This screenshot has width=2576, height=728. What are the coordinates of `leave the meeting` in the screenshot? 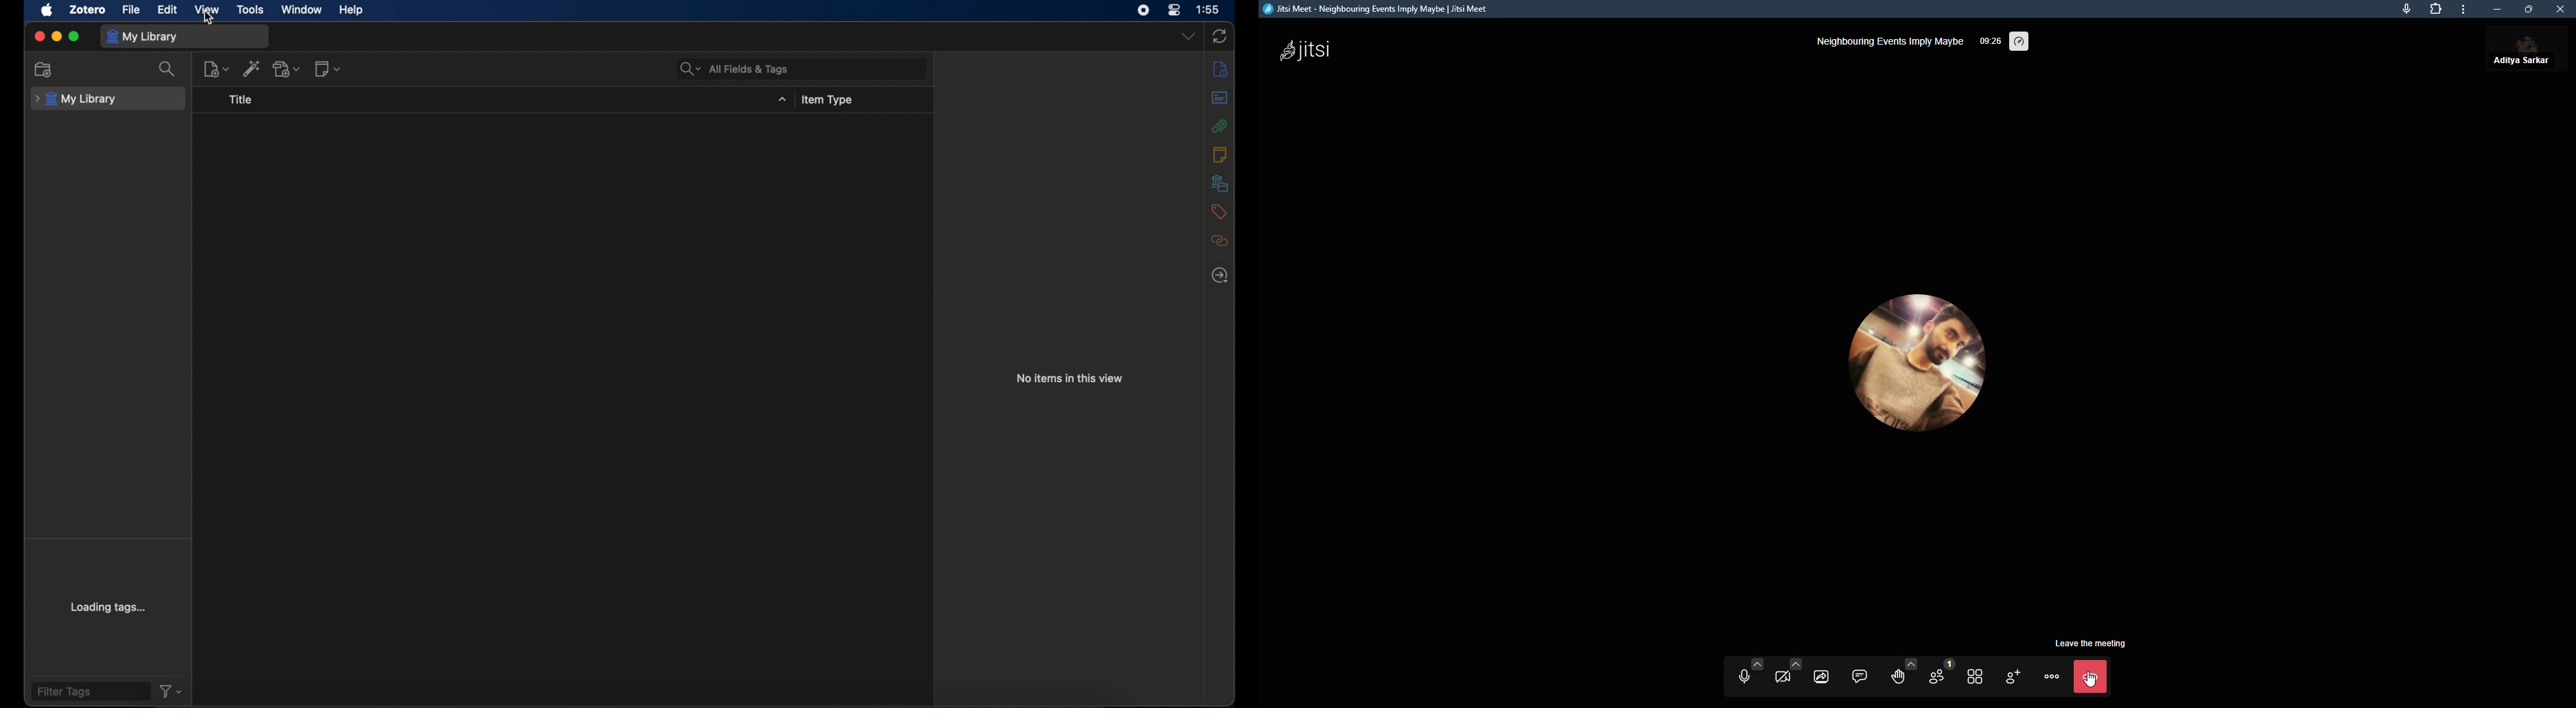 It's located at (2096, 642).